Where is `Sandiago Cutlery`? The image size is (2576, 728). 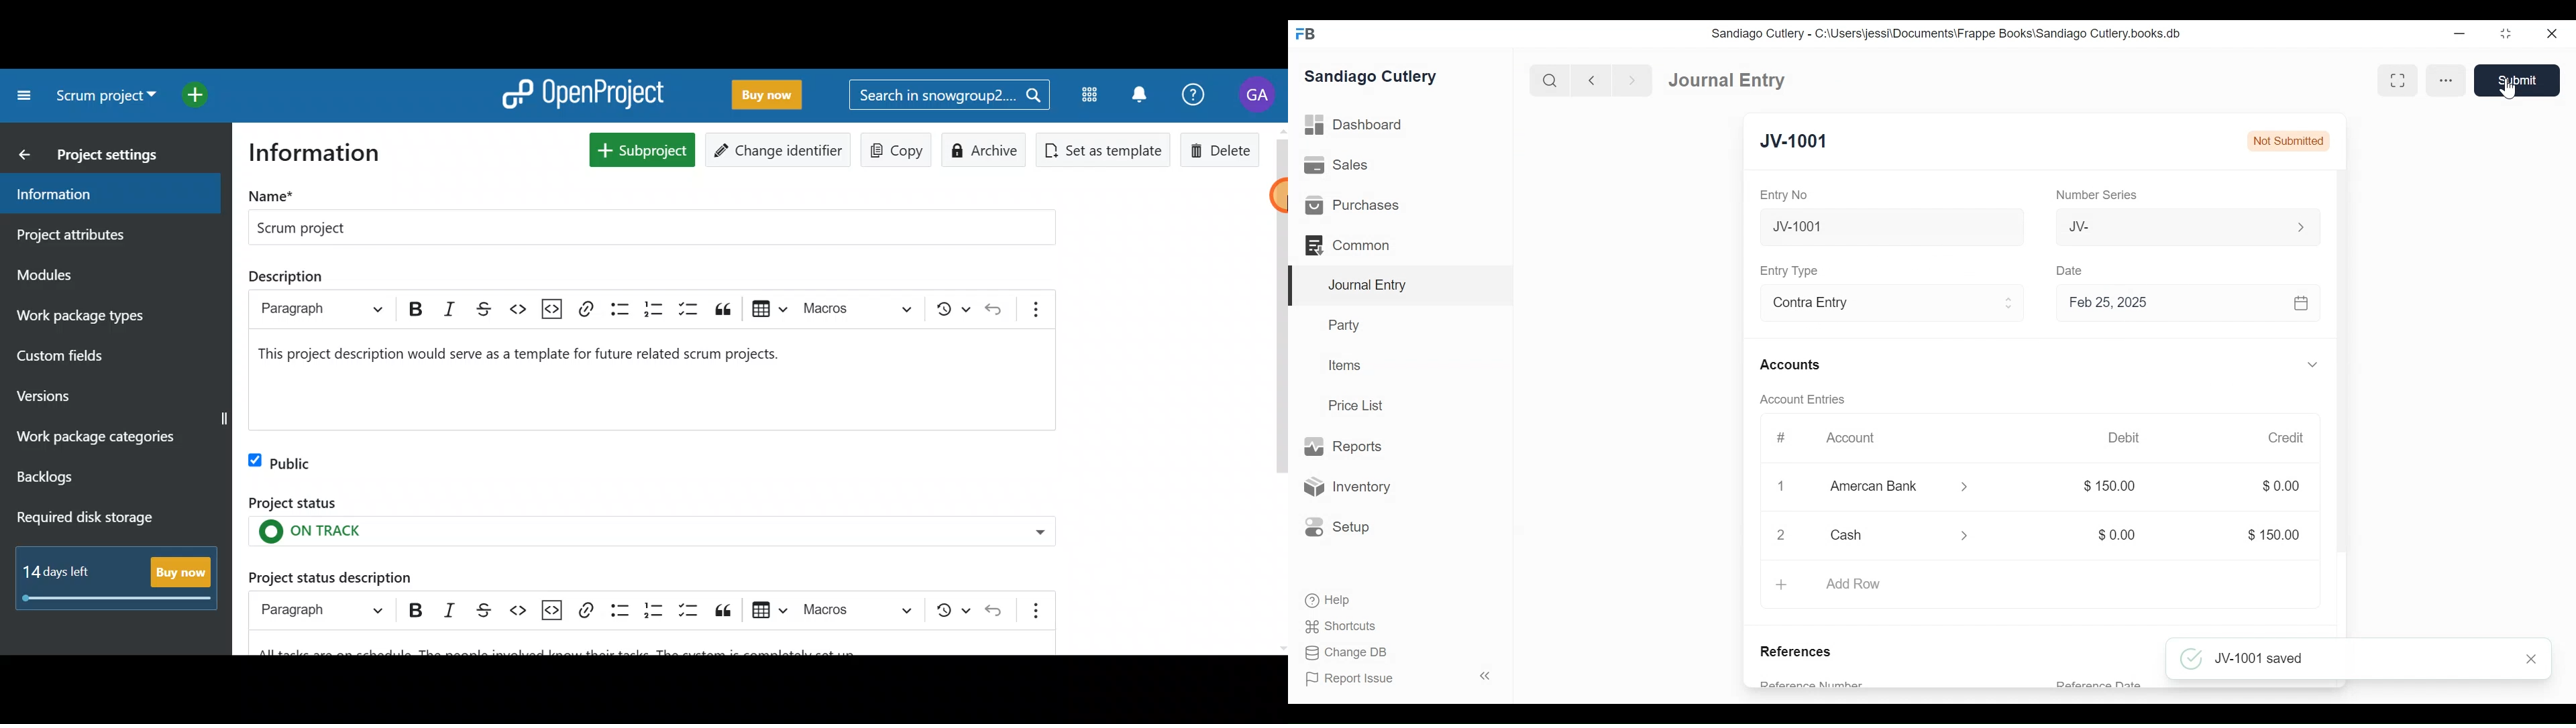
Sandiago Cutlery is located at coordinates (1373, 77).